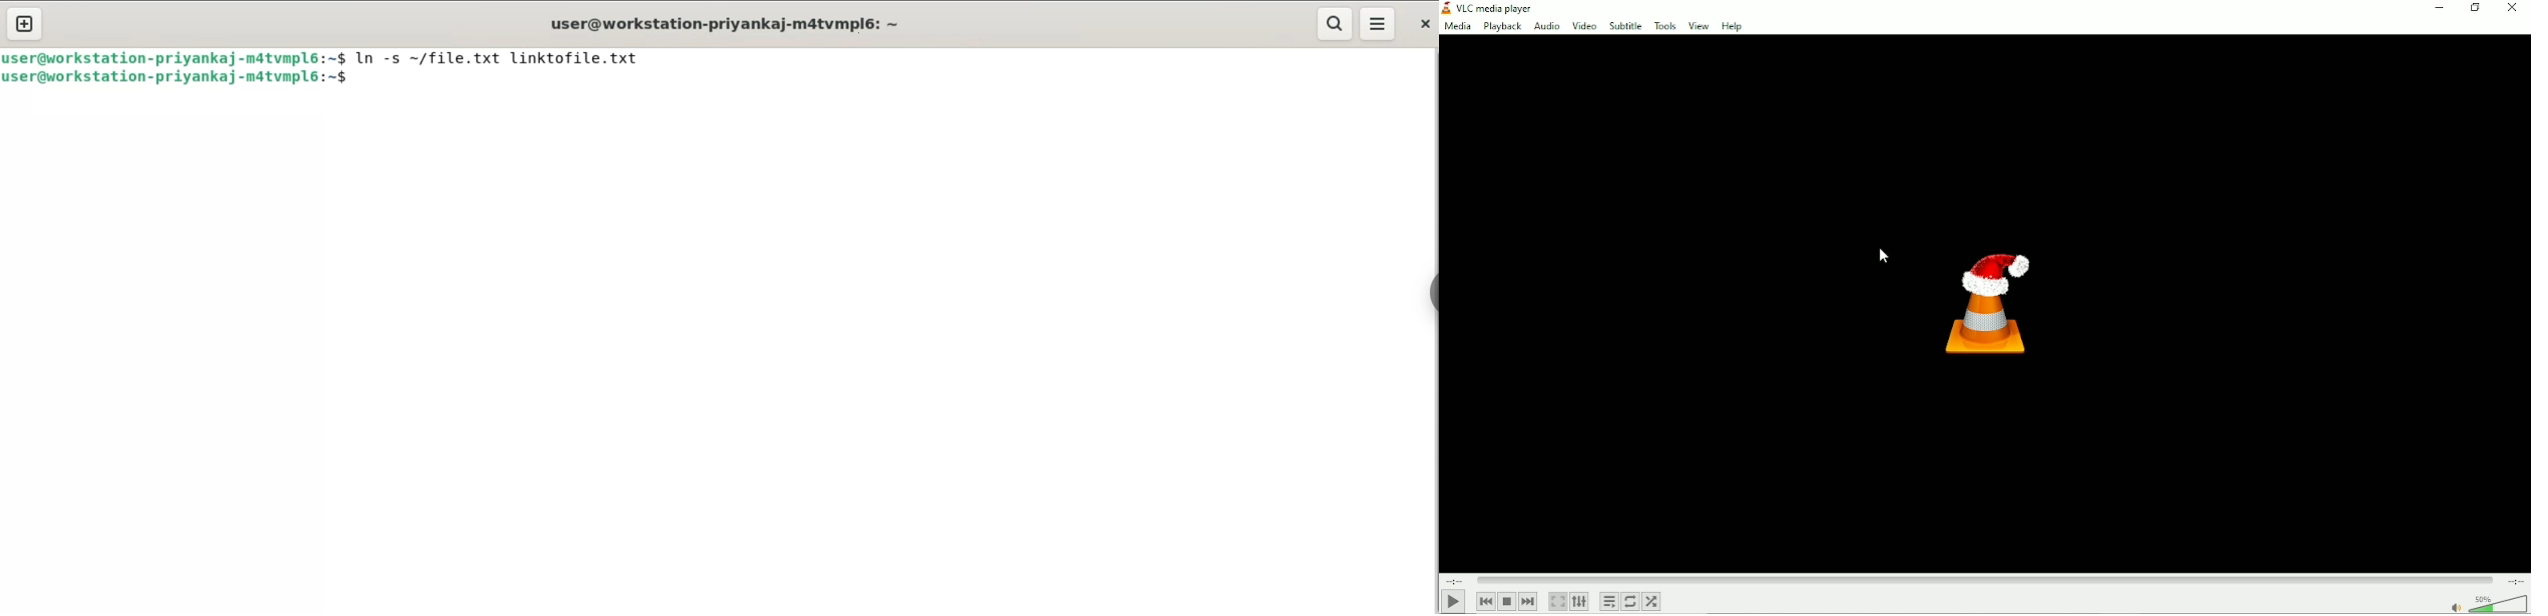 The width and height of the screenshot is (2548, 616). I want to click on VLC media player , so click(1497, 8).